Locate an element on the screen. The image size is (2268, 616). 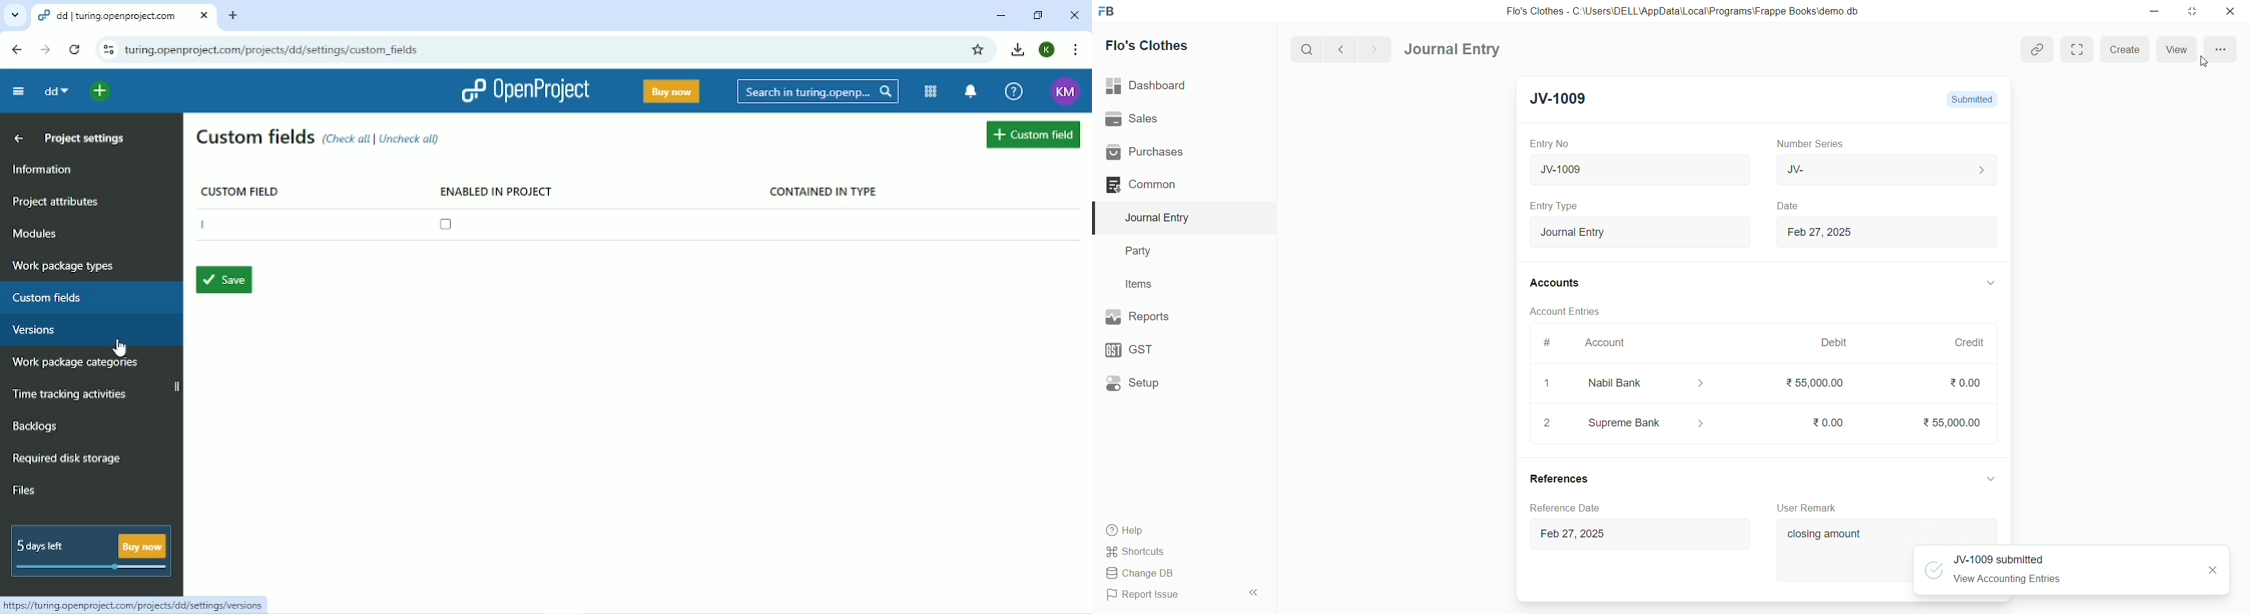
2 is located at coordinates (1548, 424).